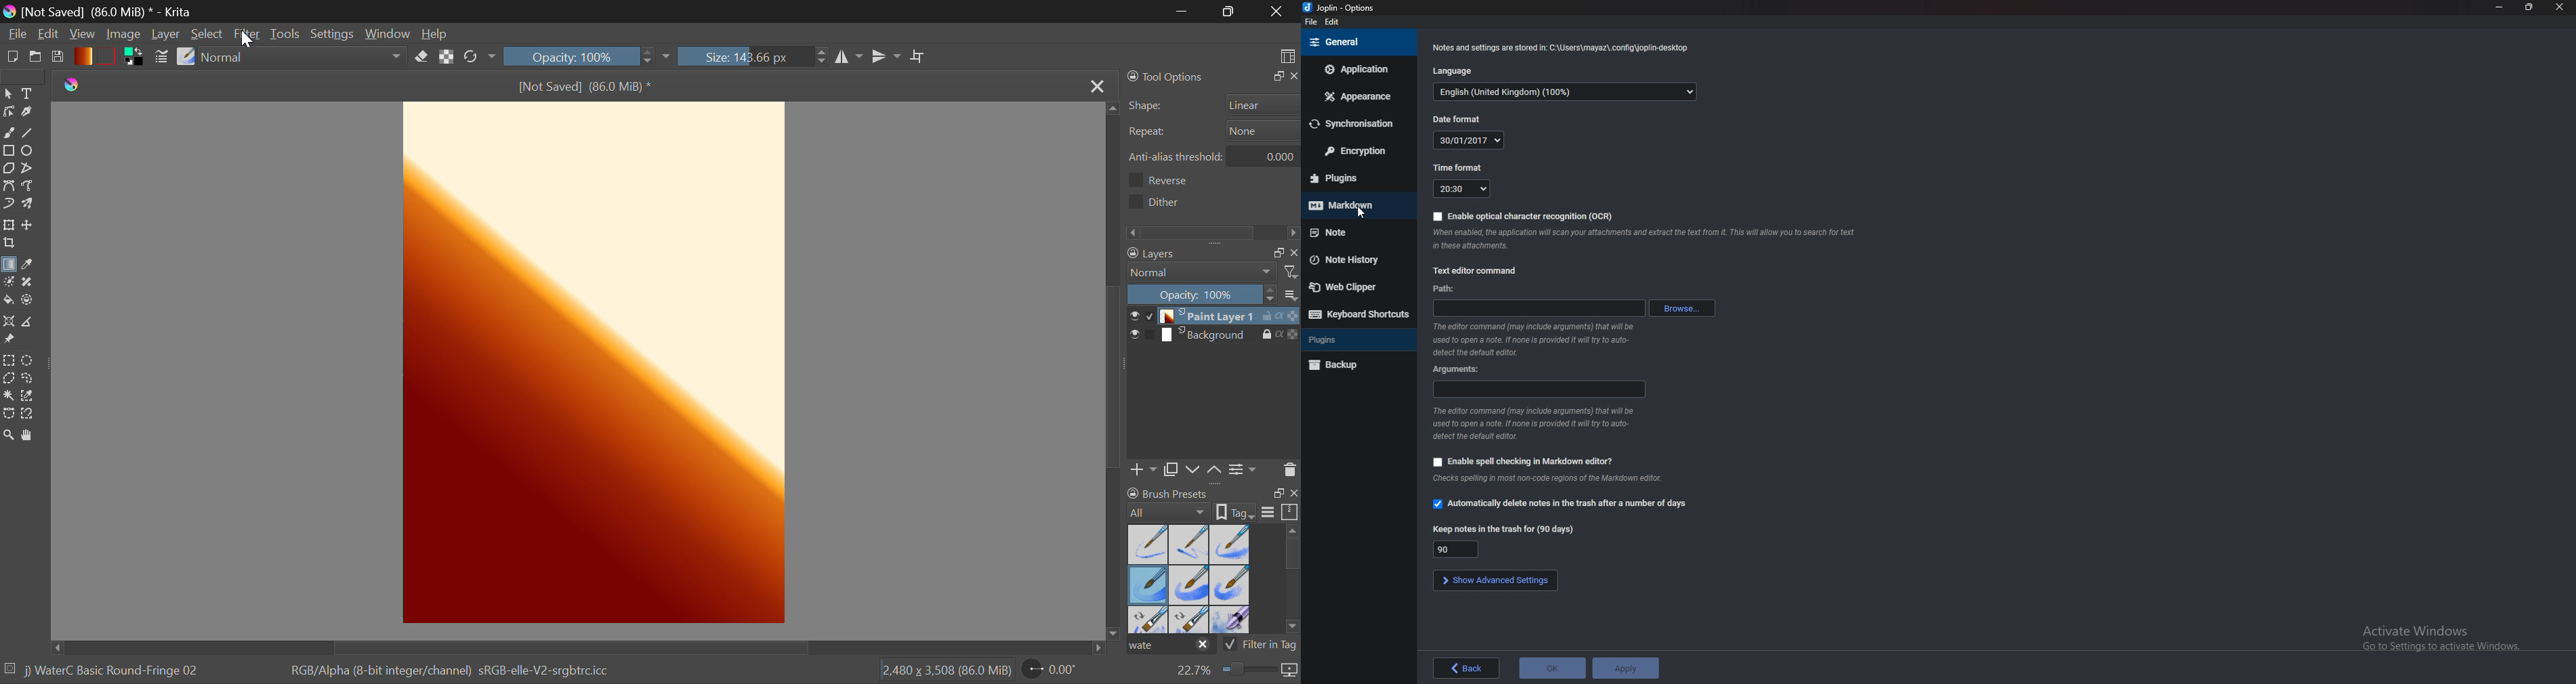  Describe the element at coordinates (1351, 233) in the screenshot. I see `note` at that location.